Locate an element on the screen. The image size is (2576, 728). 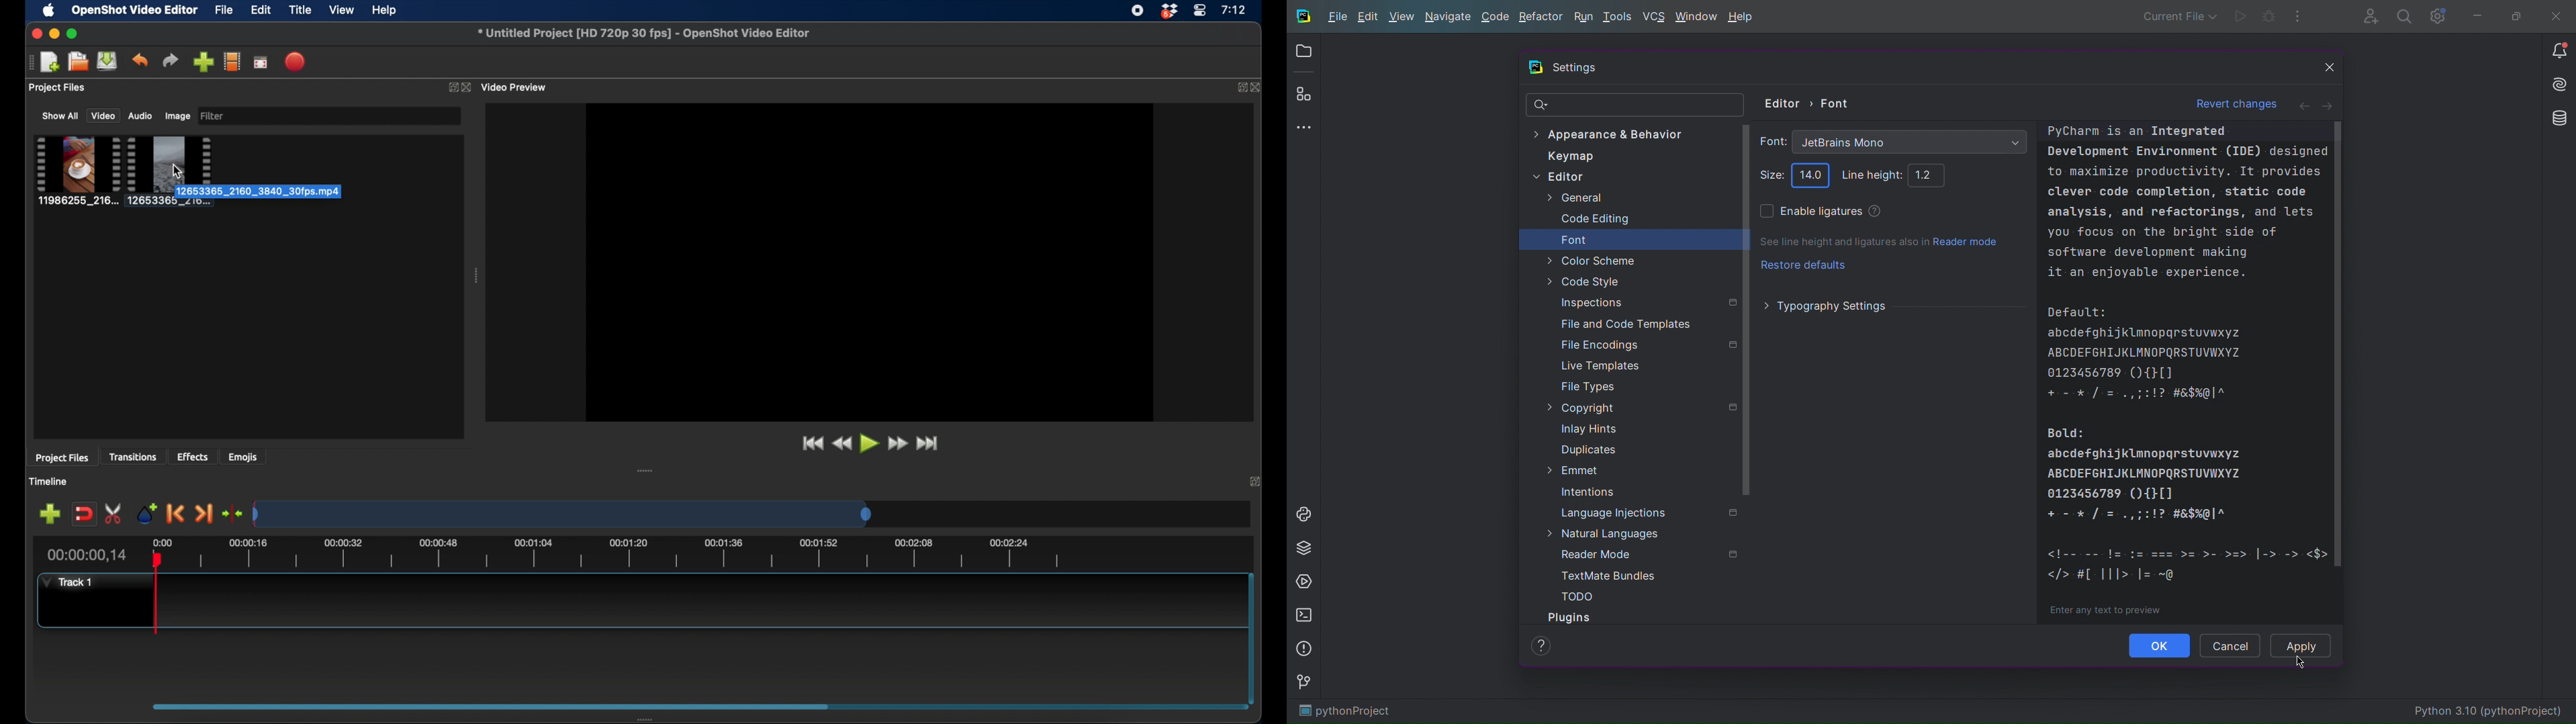
transitions is located at coordinates (133, 457).